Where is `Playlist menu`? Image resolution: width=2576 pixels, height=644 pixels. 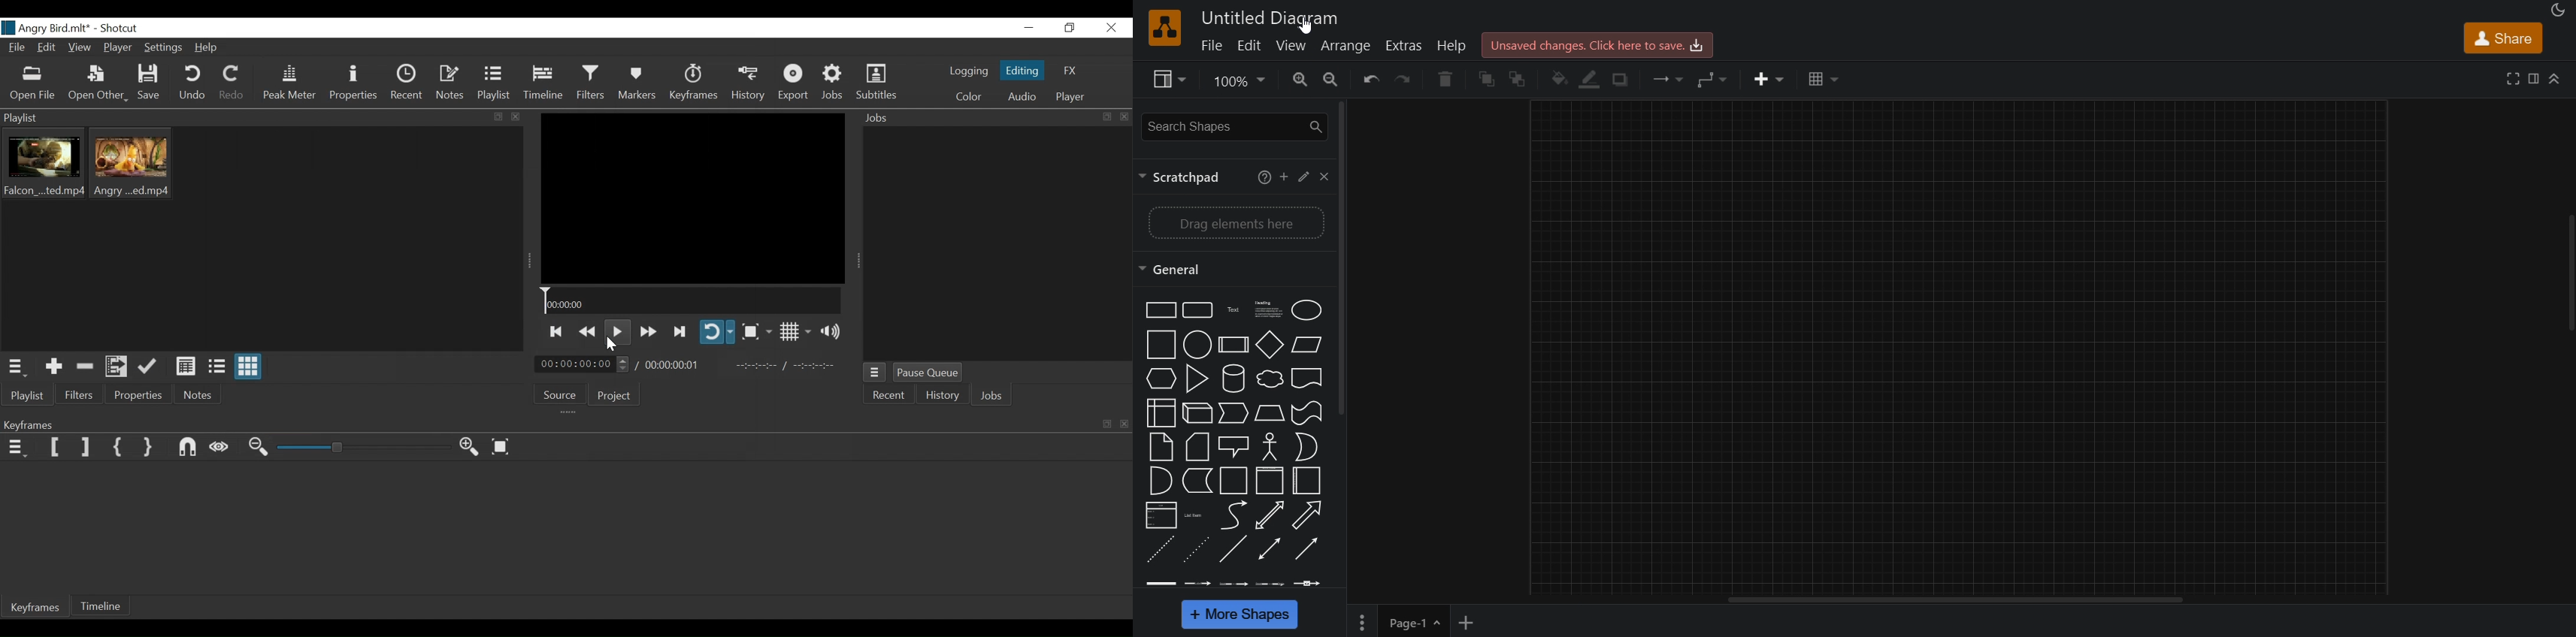
Playlist menu is located at coordinates (267, 117).